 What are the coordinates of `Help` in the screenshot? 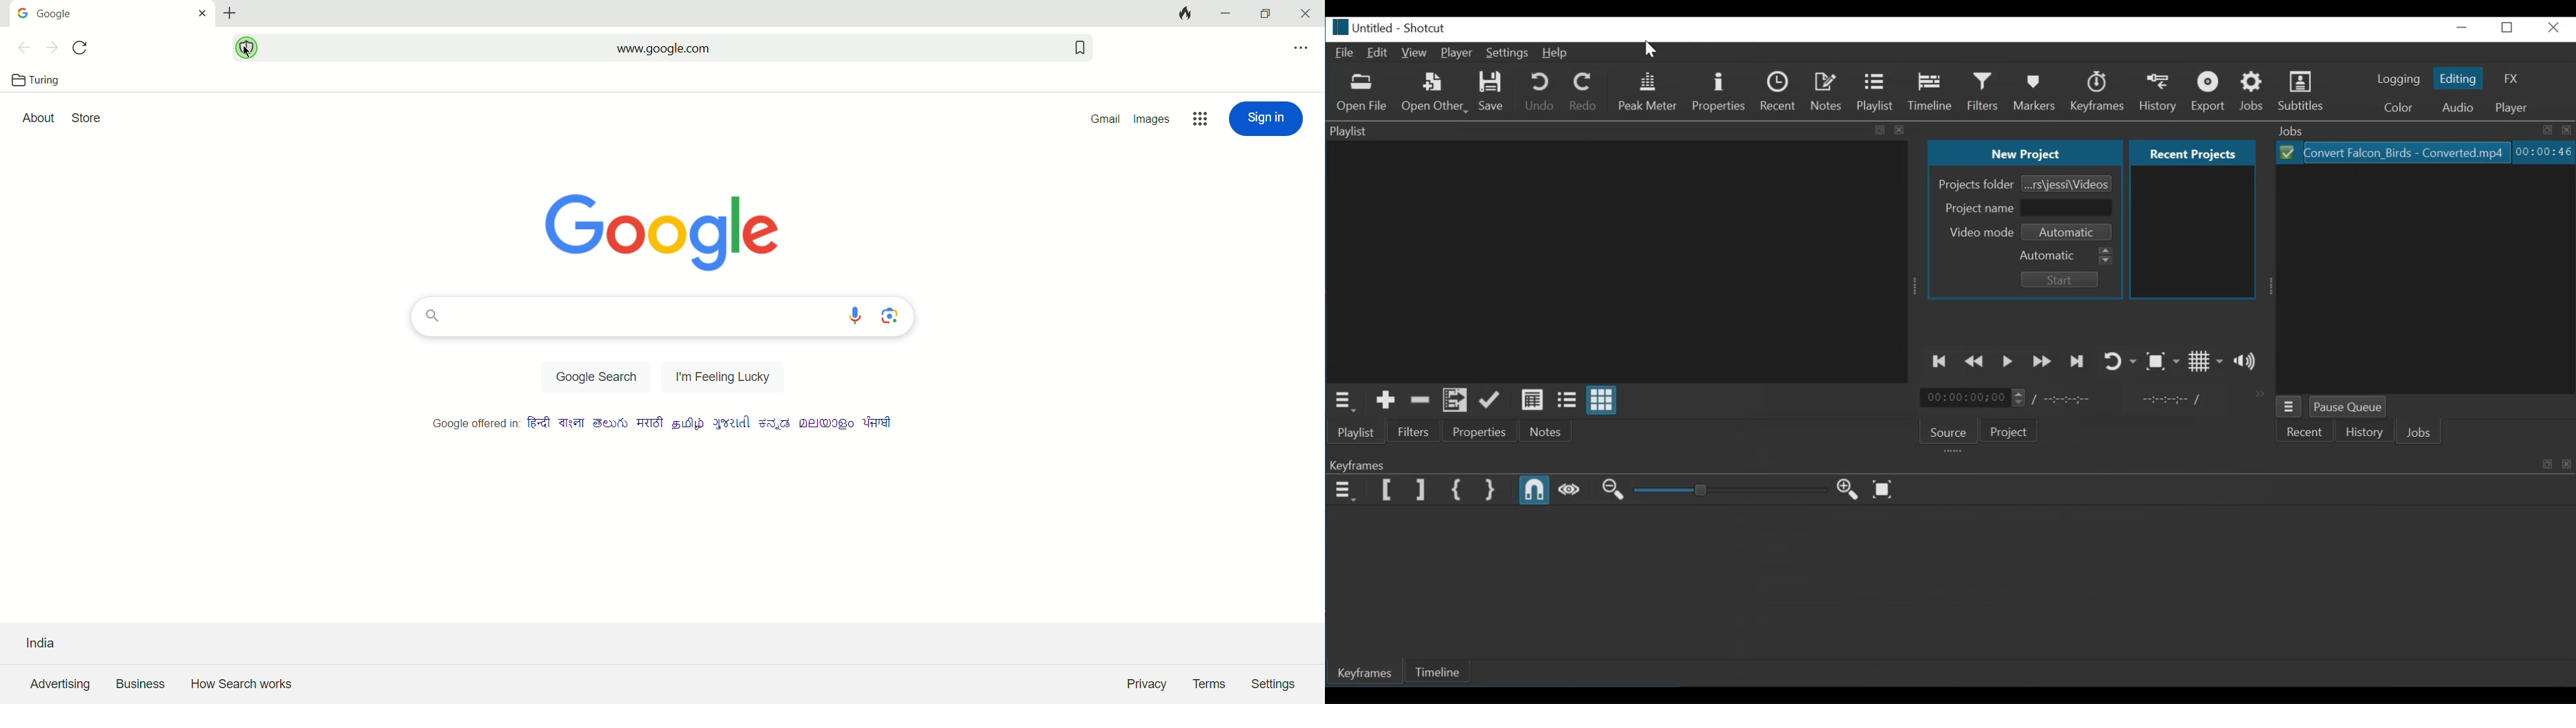 It's located at (1562, 55).